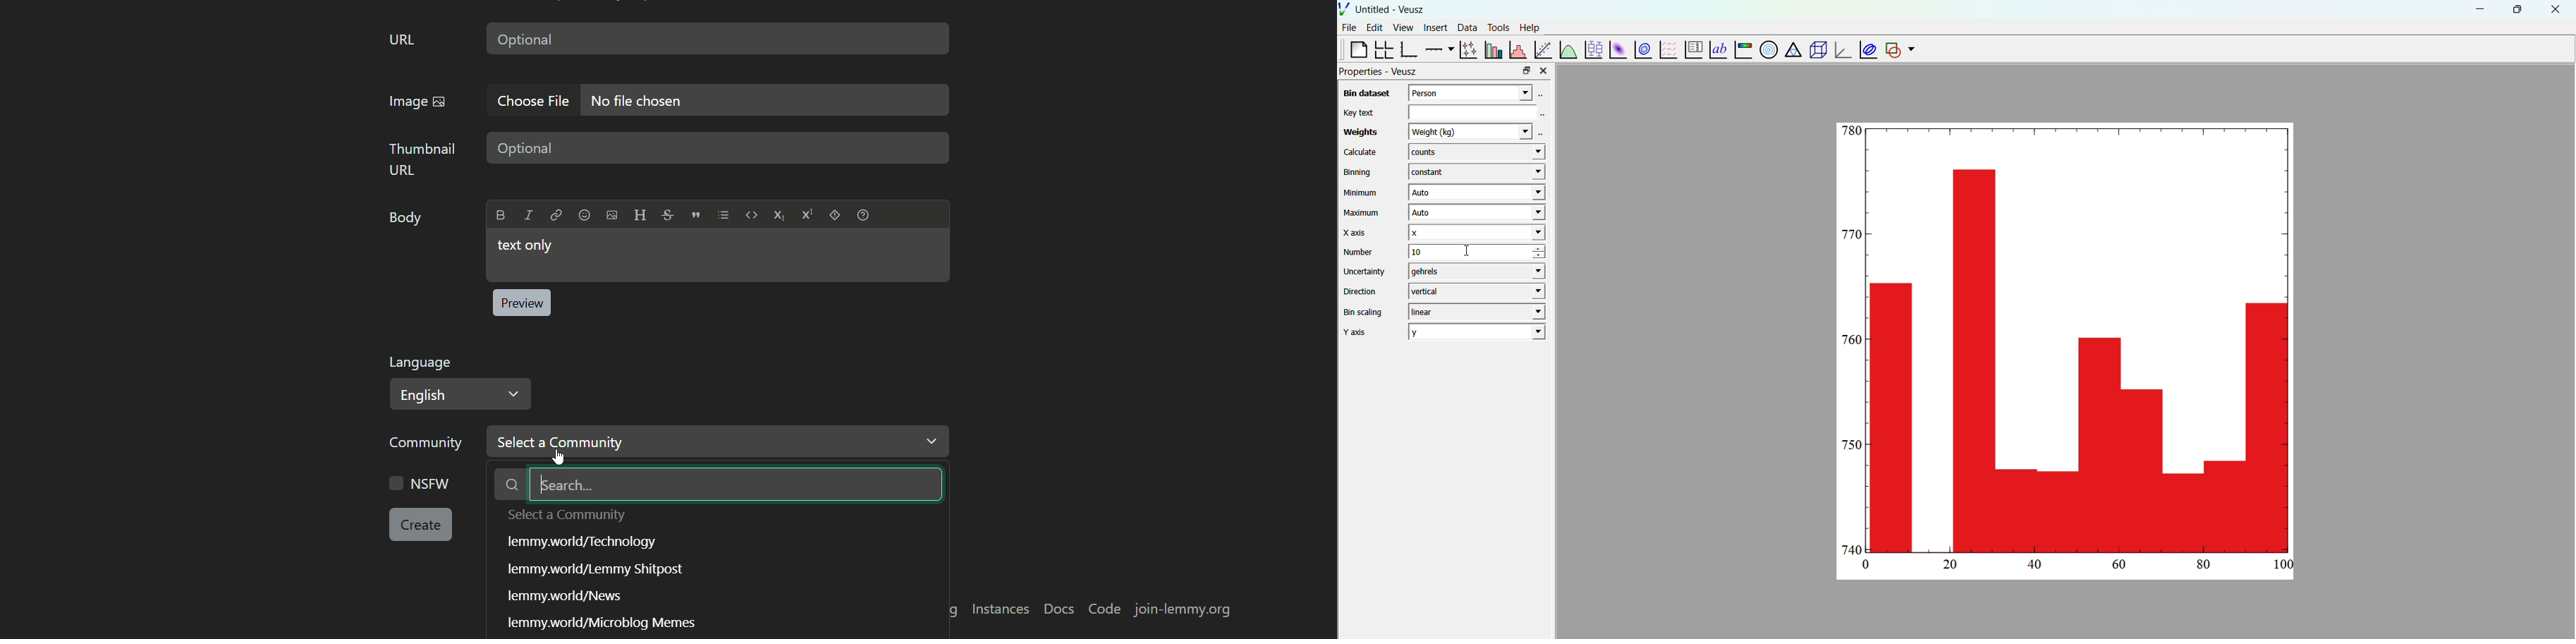 The image size is (2576, 644). I want to click on Upload image, so click(612, 215).